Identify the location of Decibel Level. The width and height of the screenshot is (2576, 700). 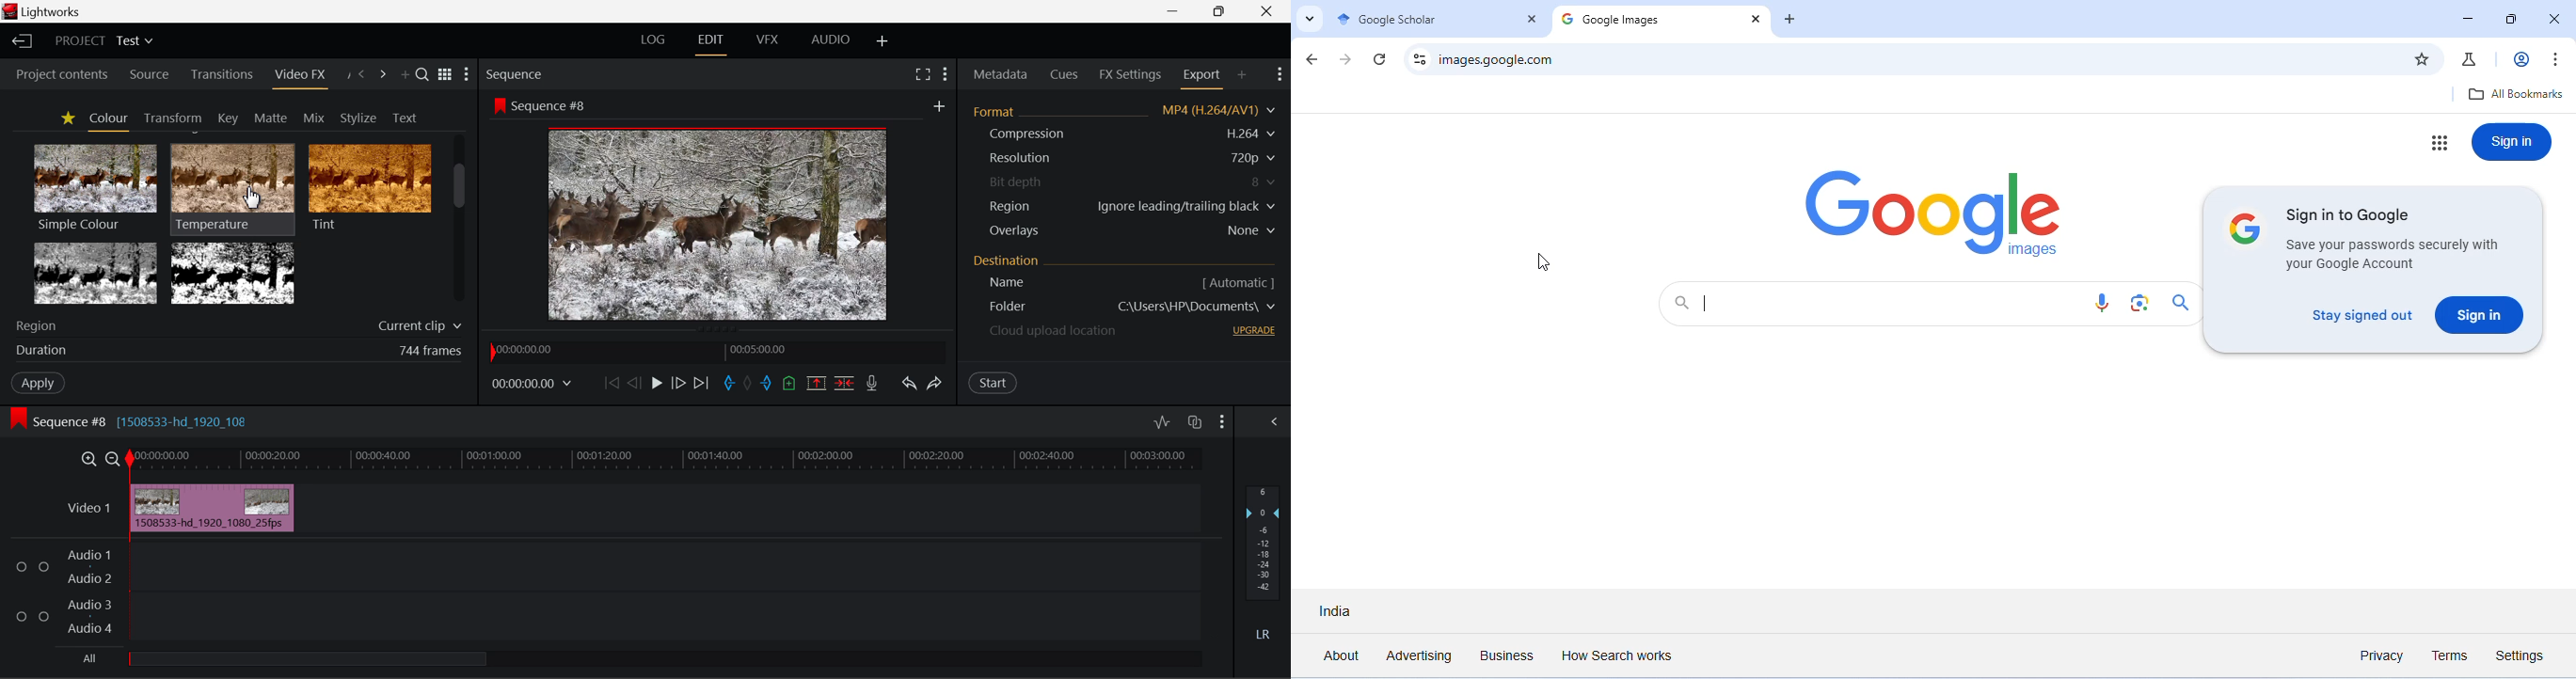
(1264, 561).